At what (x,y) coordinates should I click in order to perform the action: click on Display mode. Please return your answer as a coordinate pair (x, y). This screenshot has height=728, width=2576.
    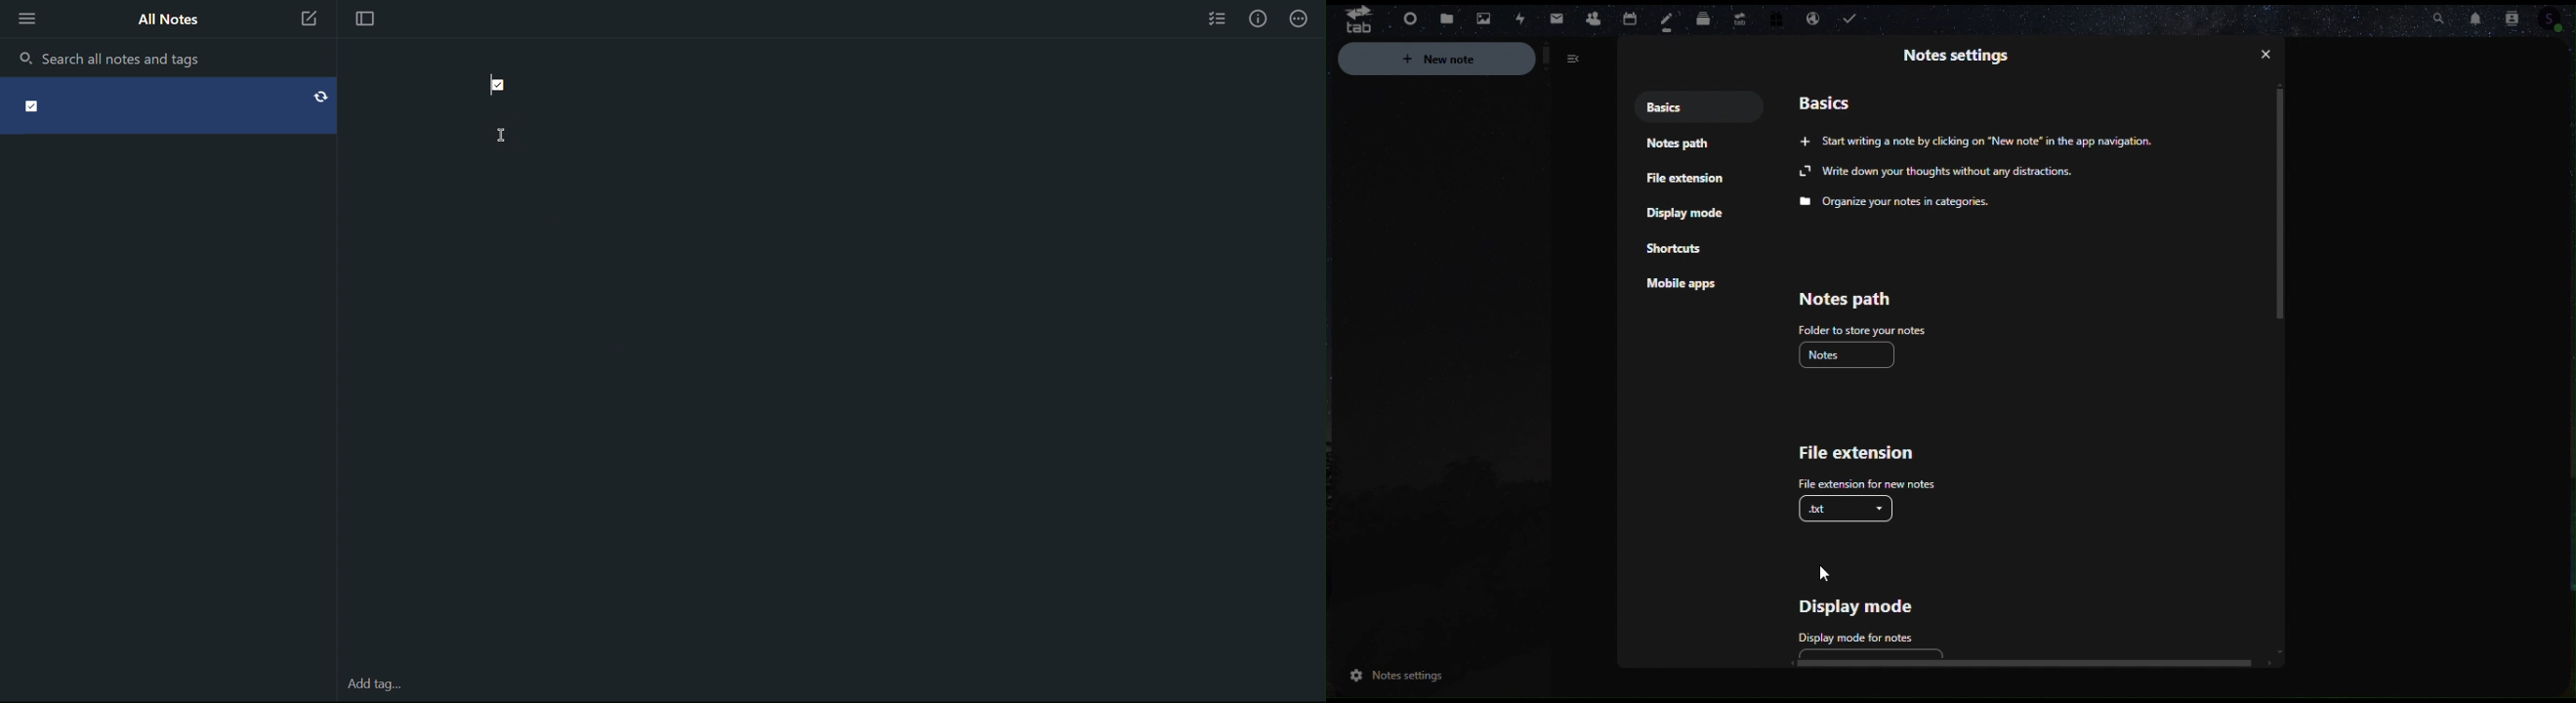
    Looking at the image, I should click on (1688, 214).